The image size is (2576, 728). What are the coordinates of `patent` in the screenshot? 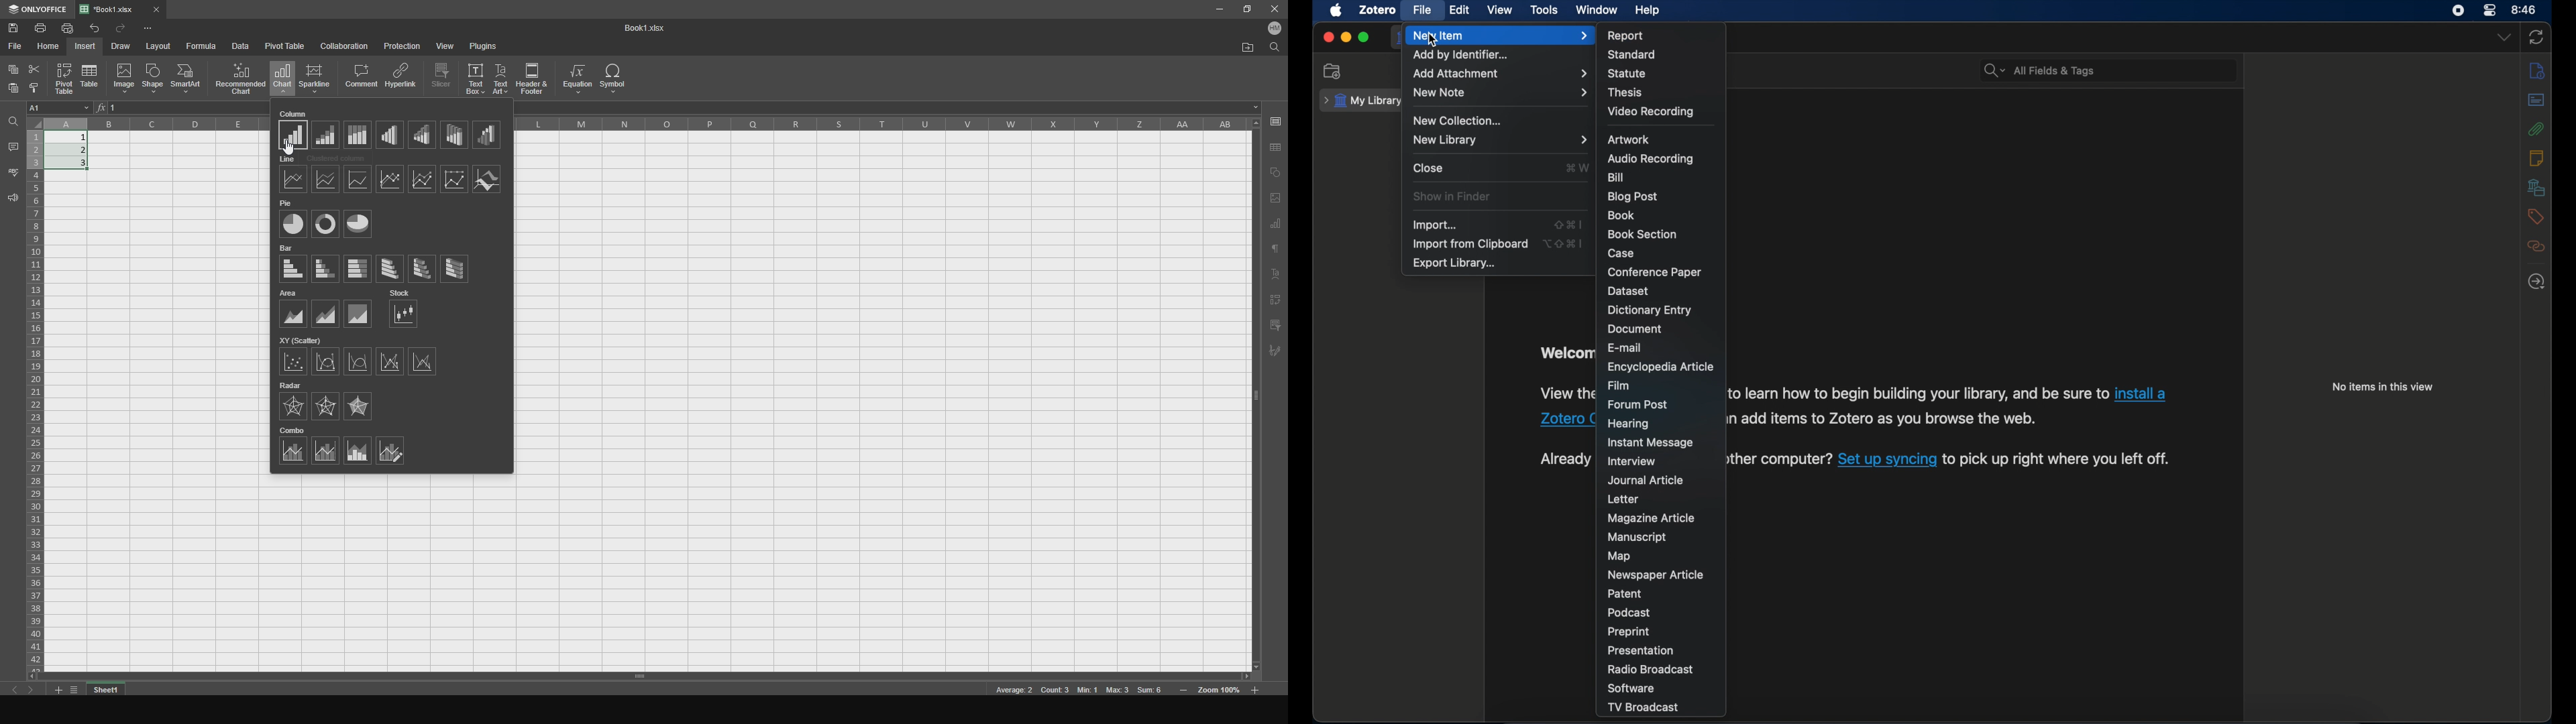 It's located at (1623, 594).